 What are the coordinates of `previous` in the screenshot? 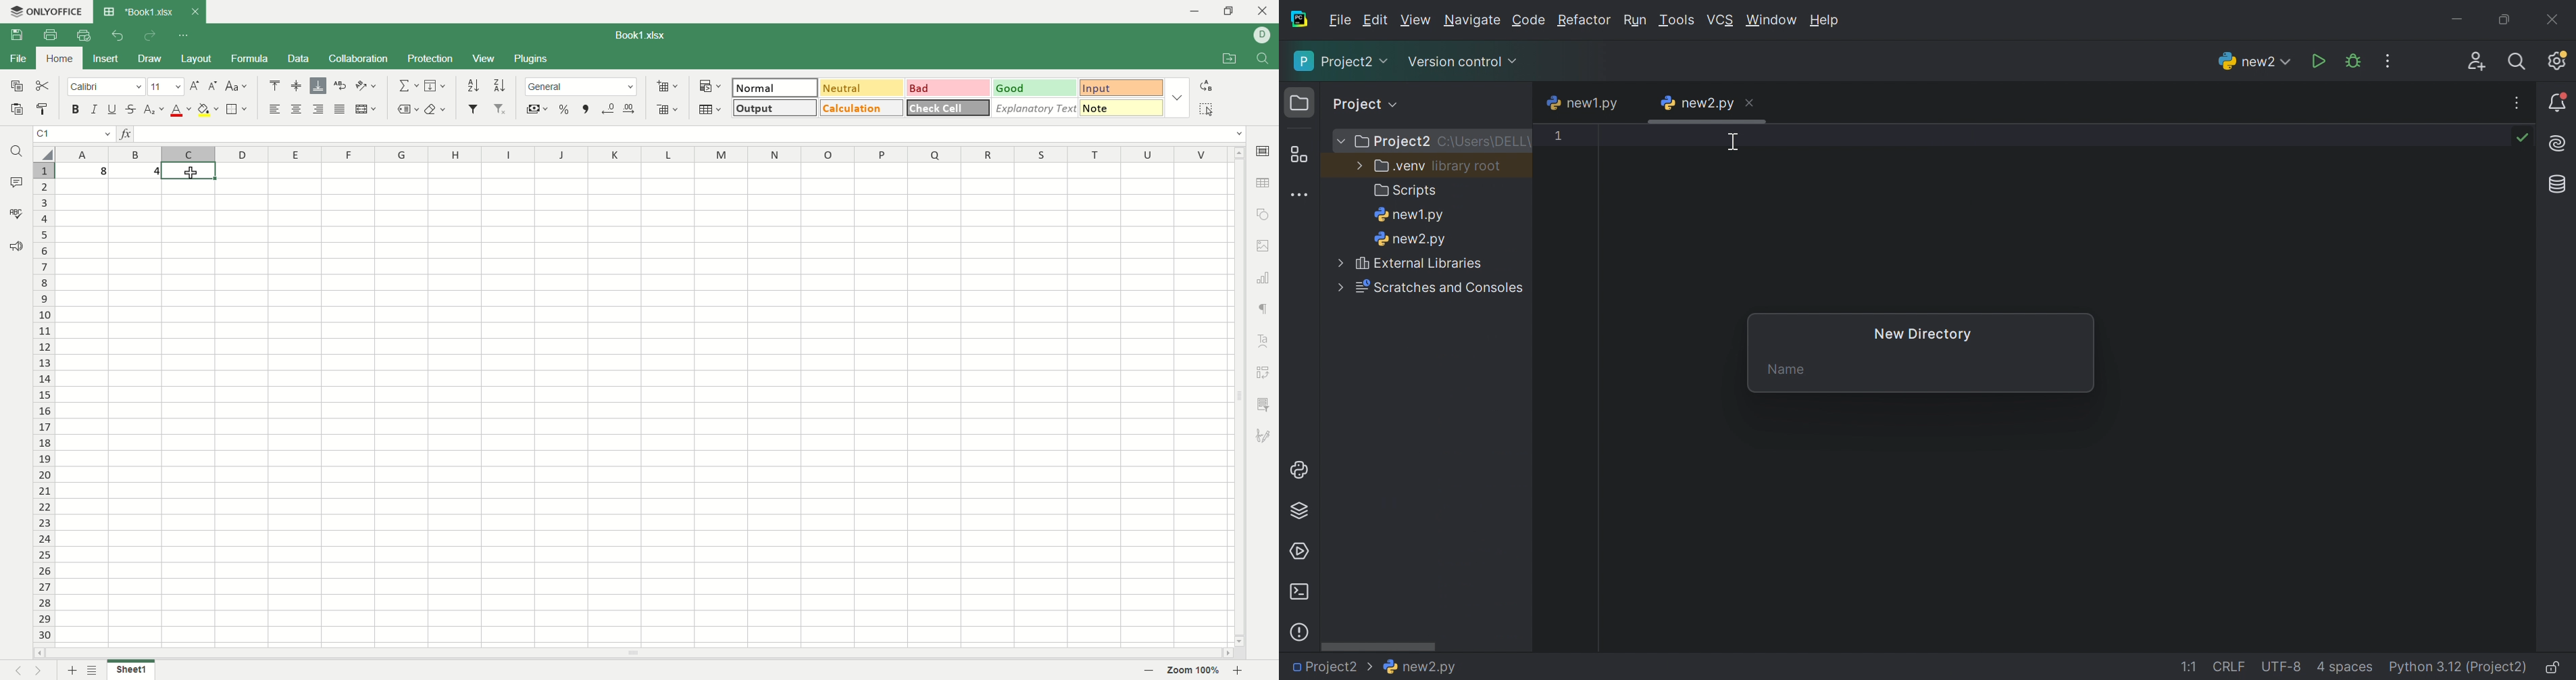 It's located at (17, 669).